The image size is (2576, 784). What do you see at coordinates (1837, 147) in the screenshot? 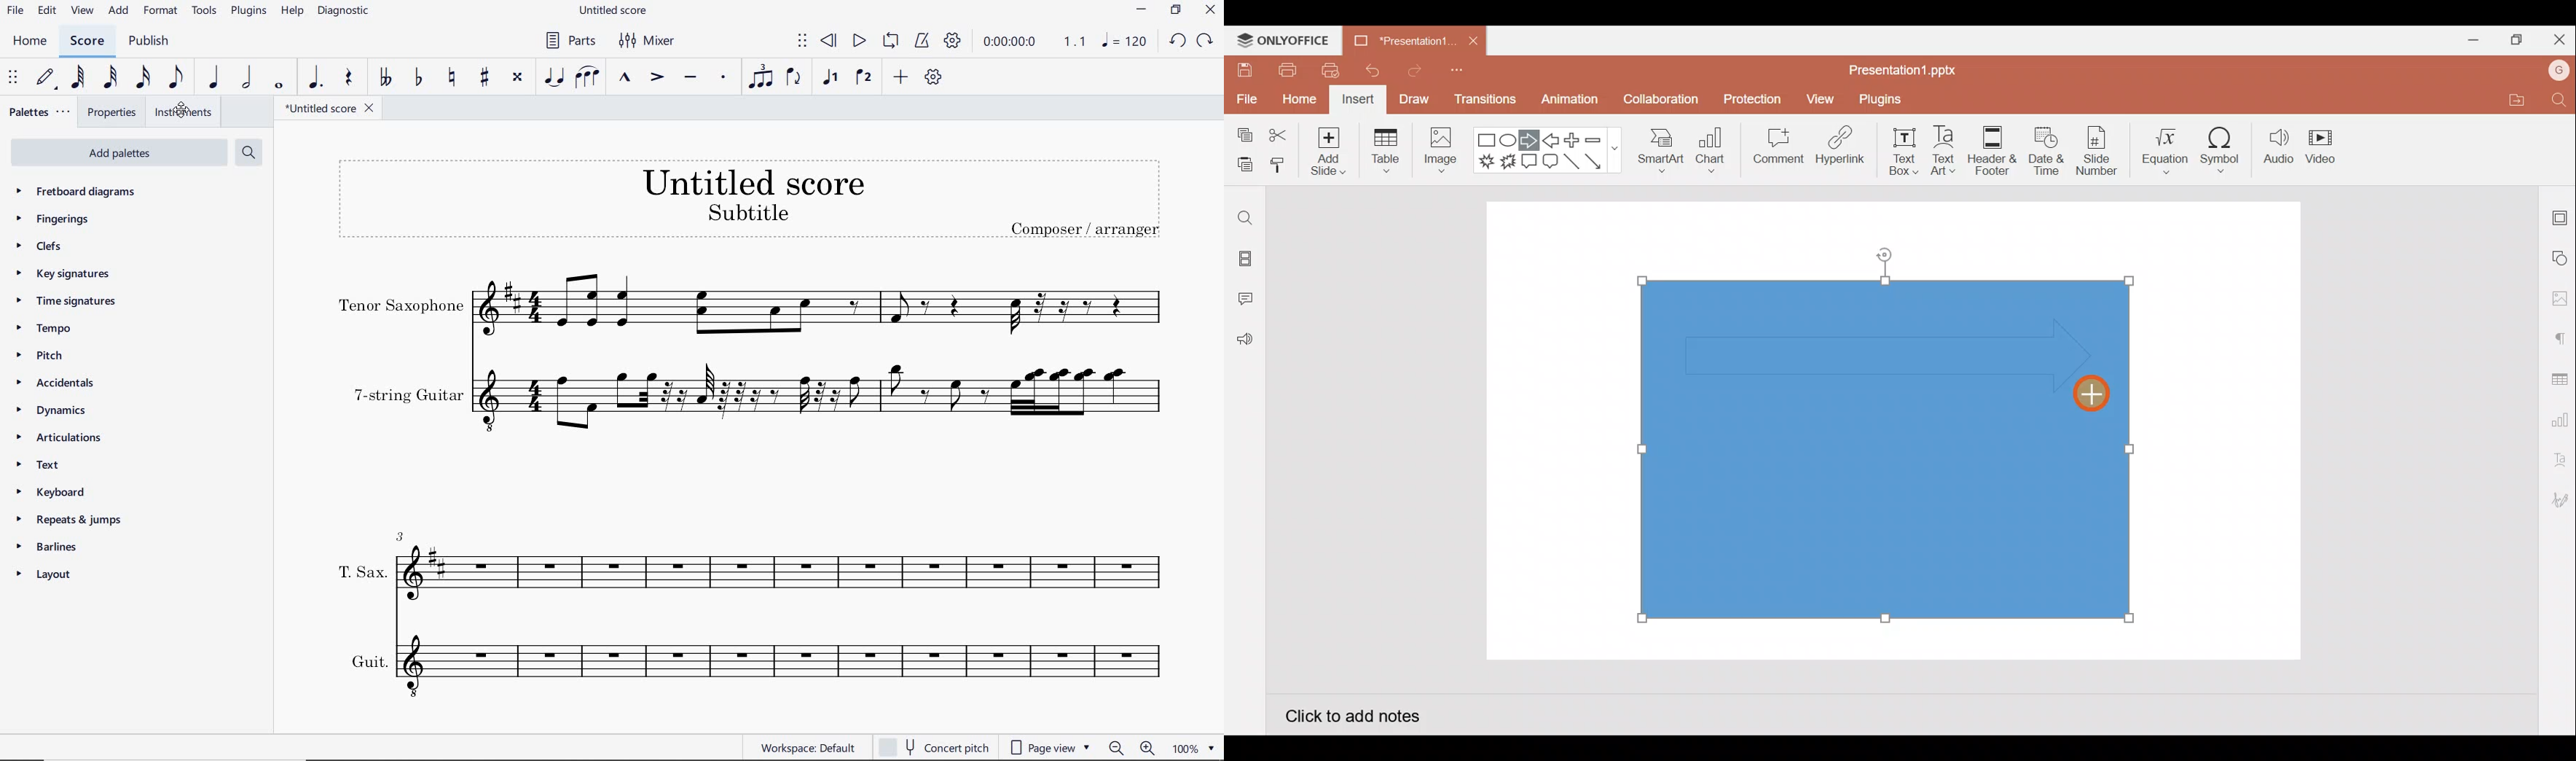
I see `Hyperlink` at bounding box center [1837, 147].